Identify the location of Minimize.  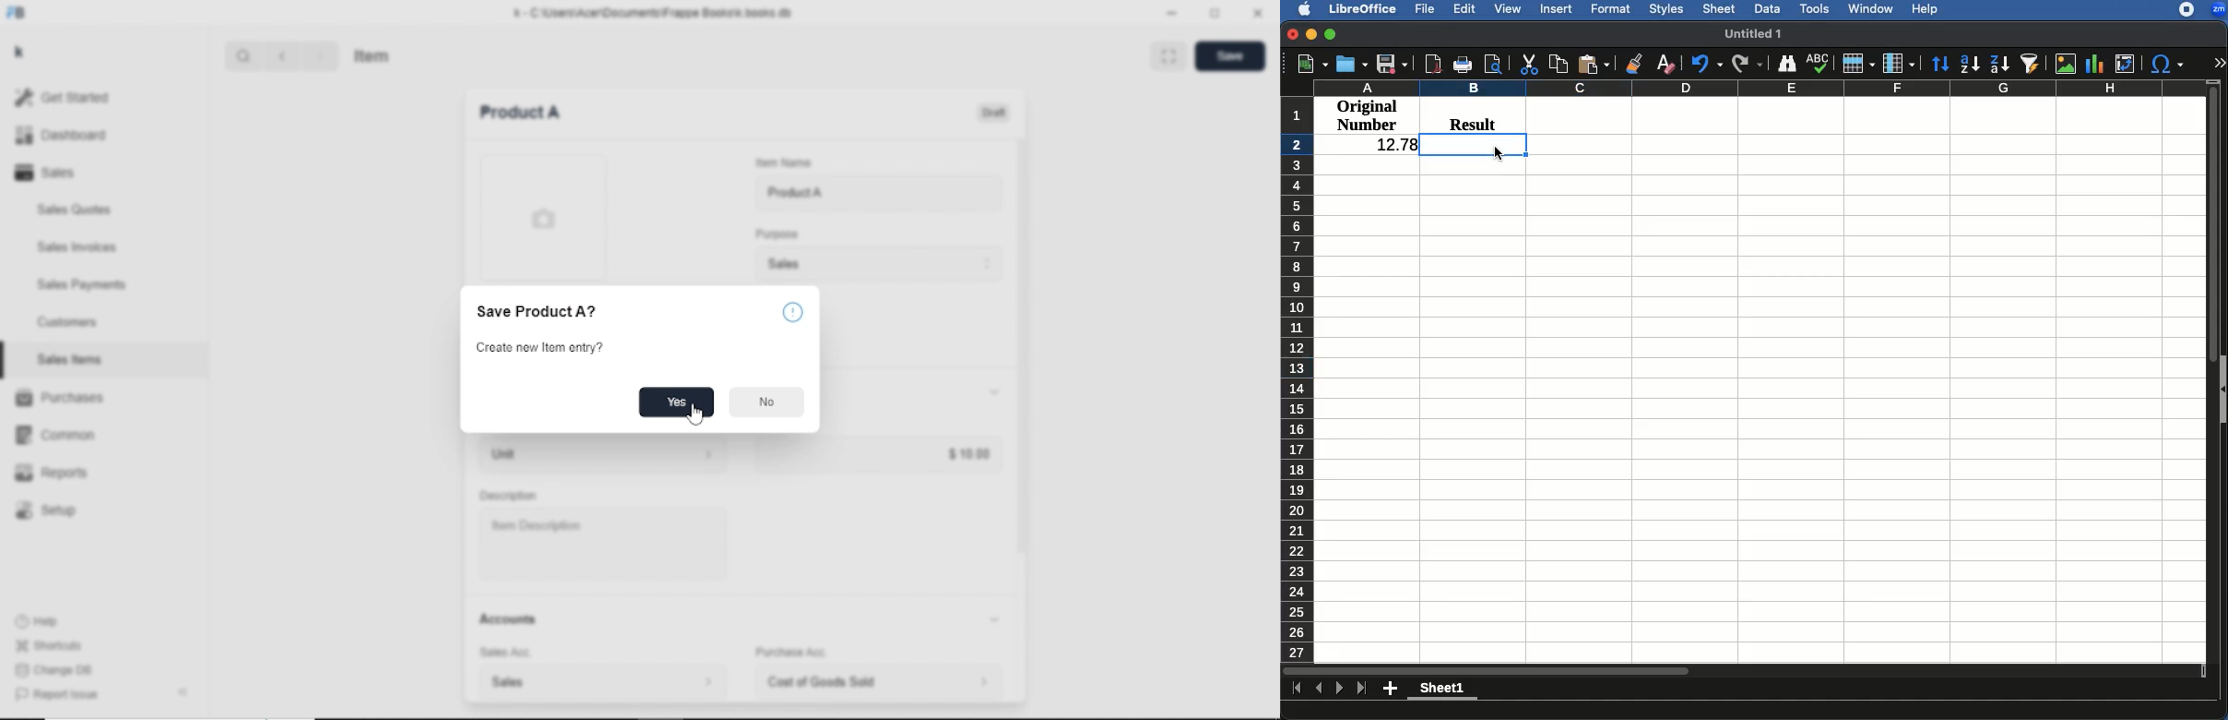
(1173, 14).